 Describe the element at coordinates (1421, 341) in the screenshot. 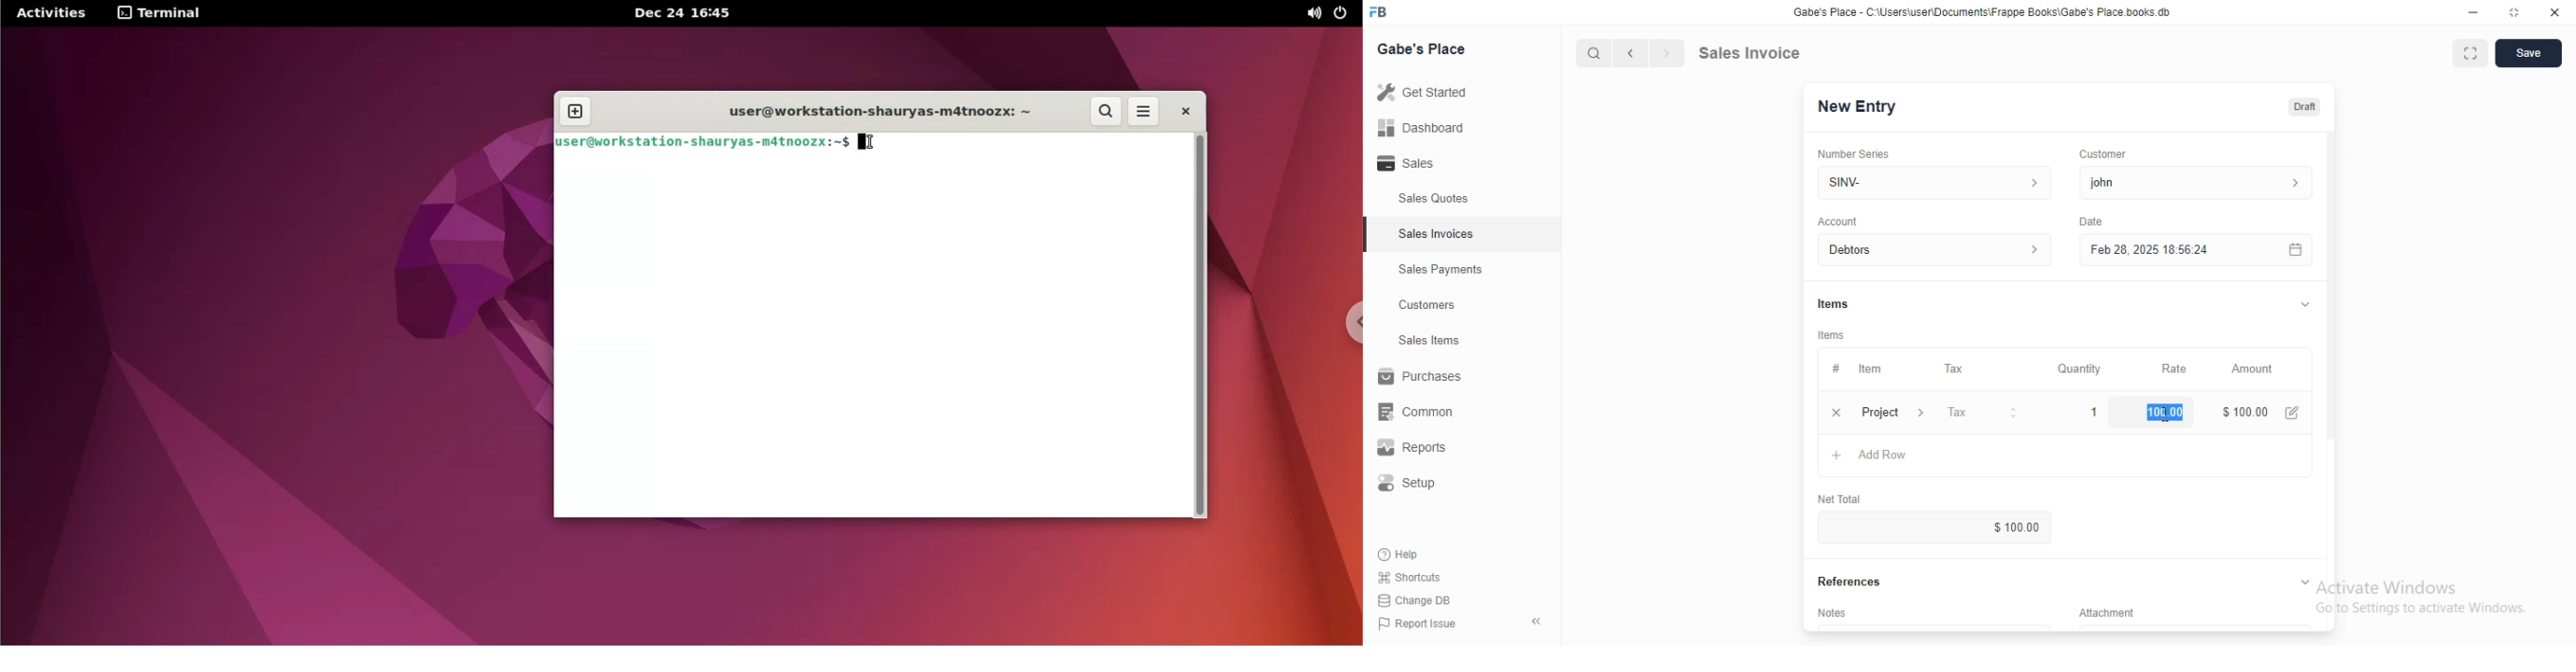

I see `Sales Items` at that location.